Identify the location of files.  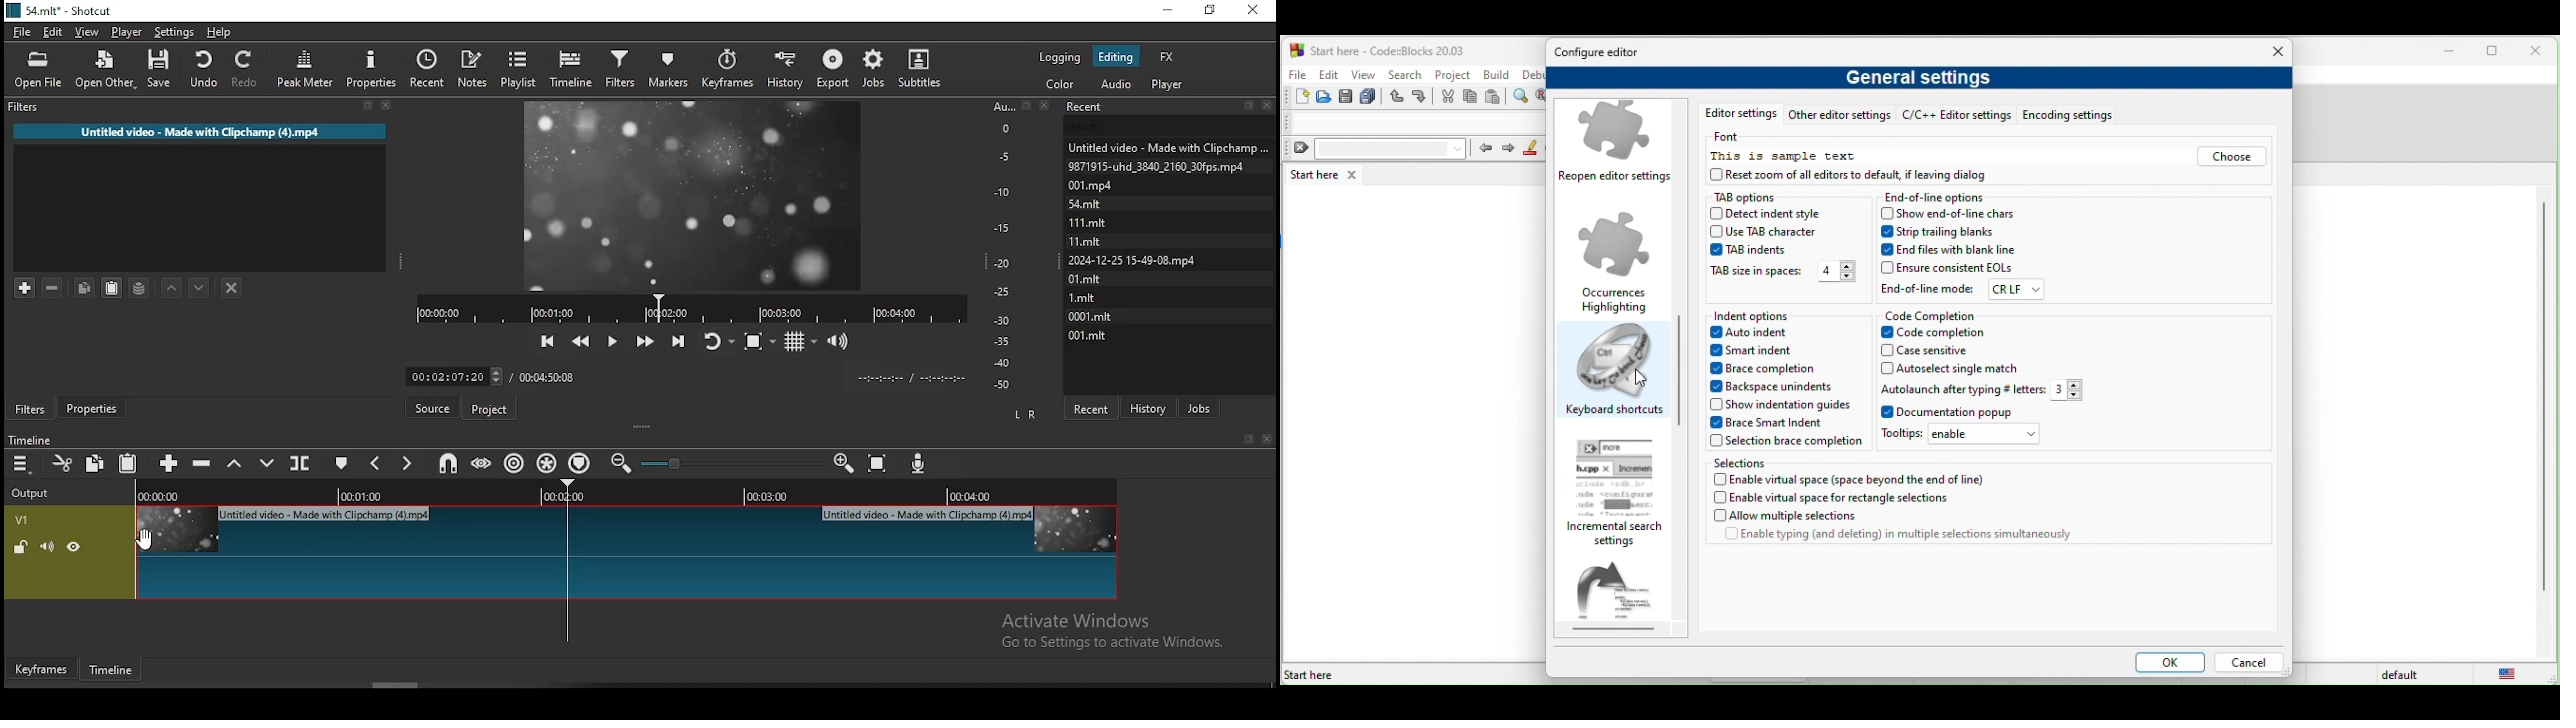
(1131, 262).